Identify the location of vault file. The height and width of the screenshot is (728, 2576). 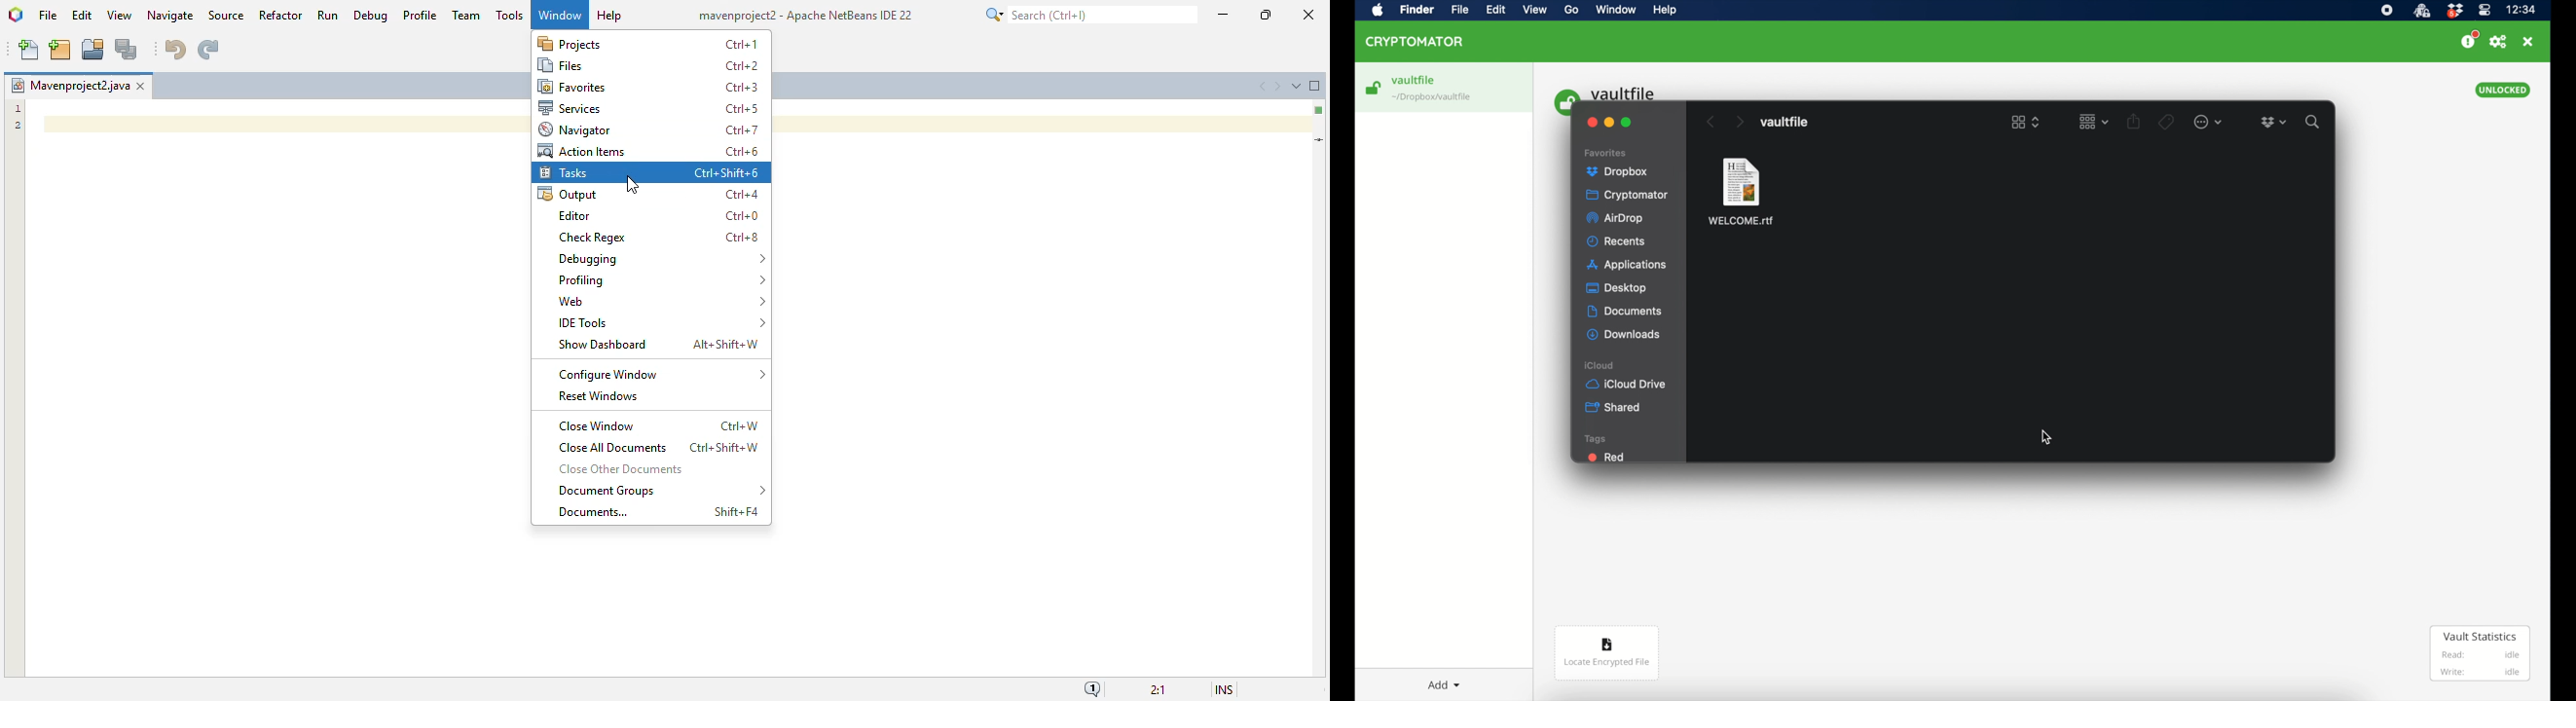
(1626, 91).